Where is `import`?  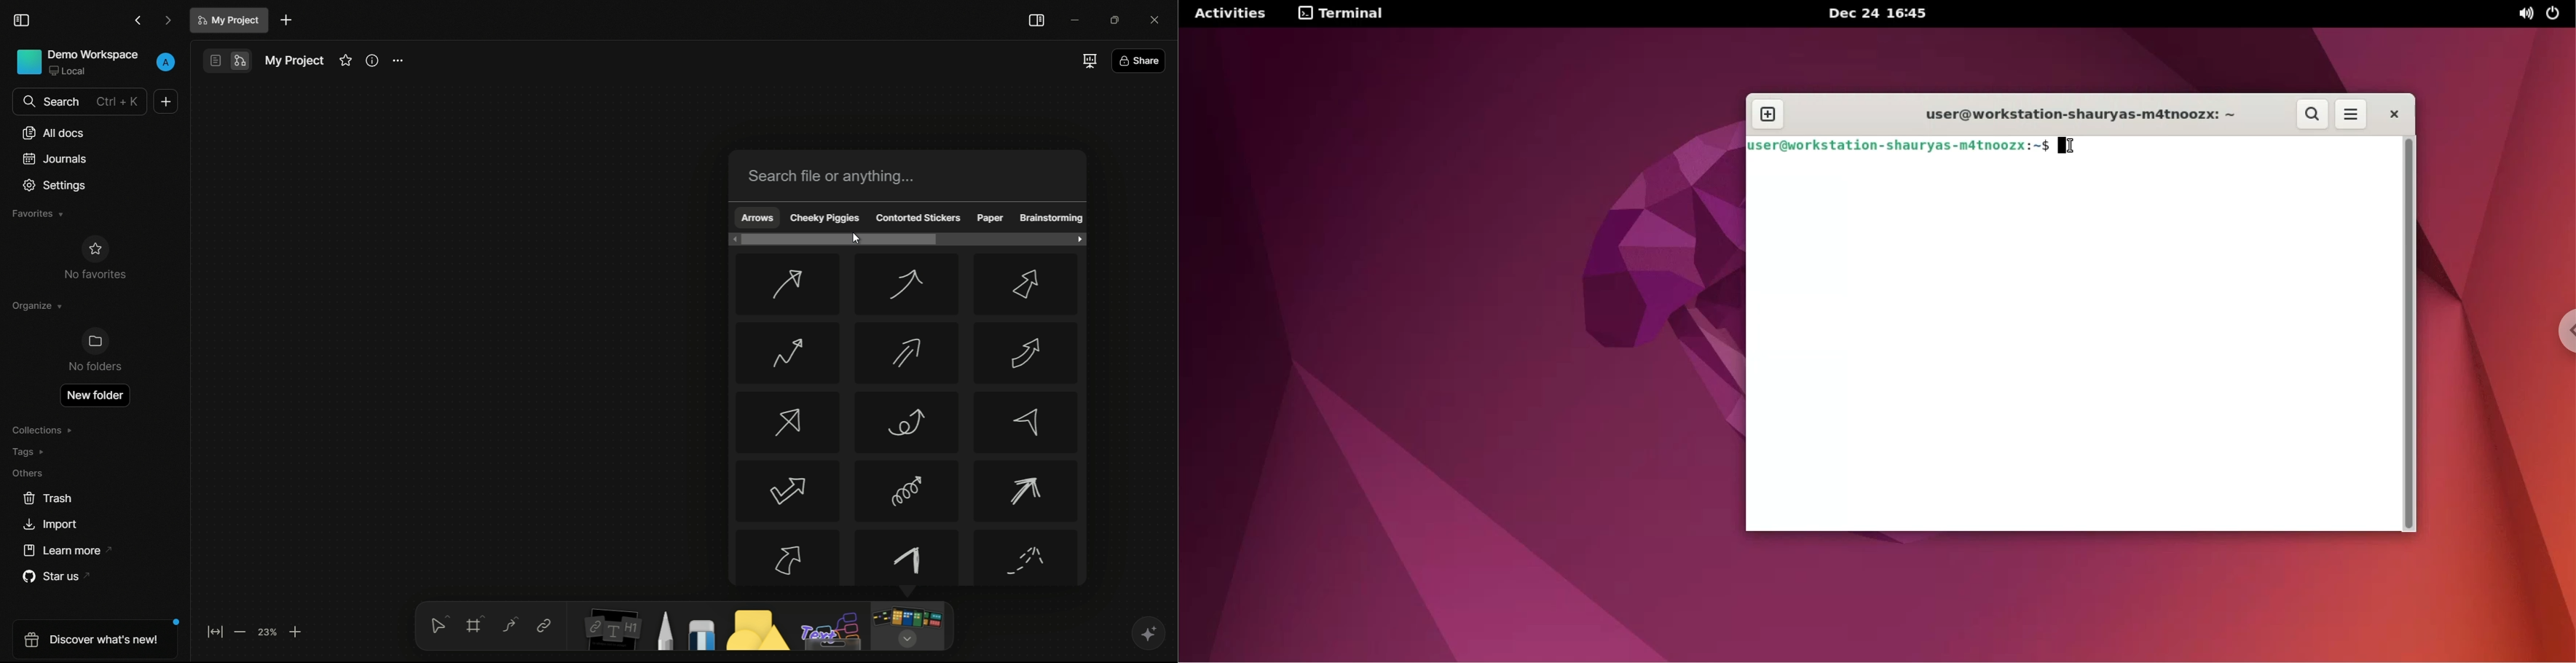
import is located at coordinates (49, 525).